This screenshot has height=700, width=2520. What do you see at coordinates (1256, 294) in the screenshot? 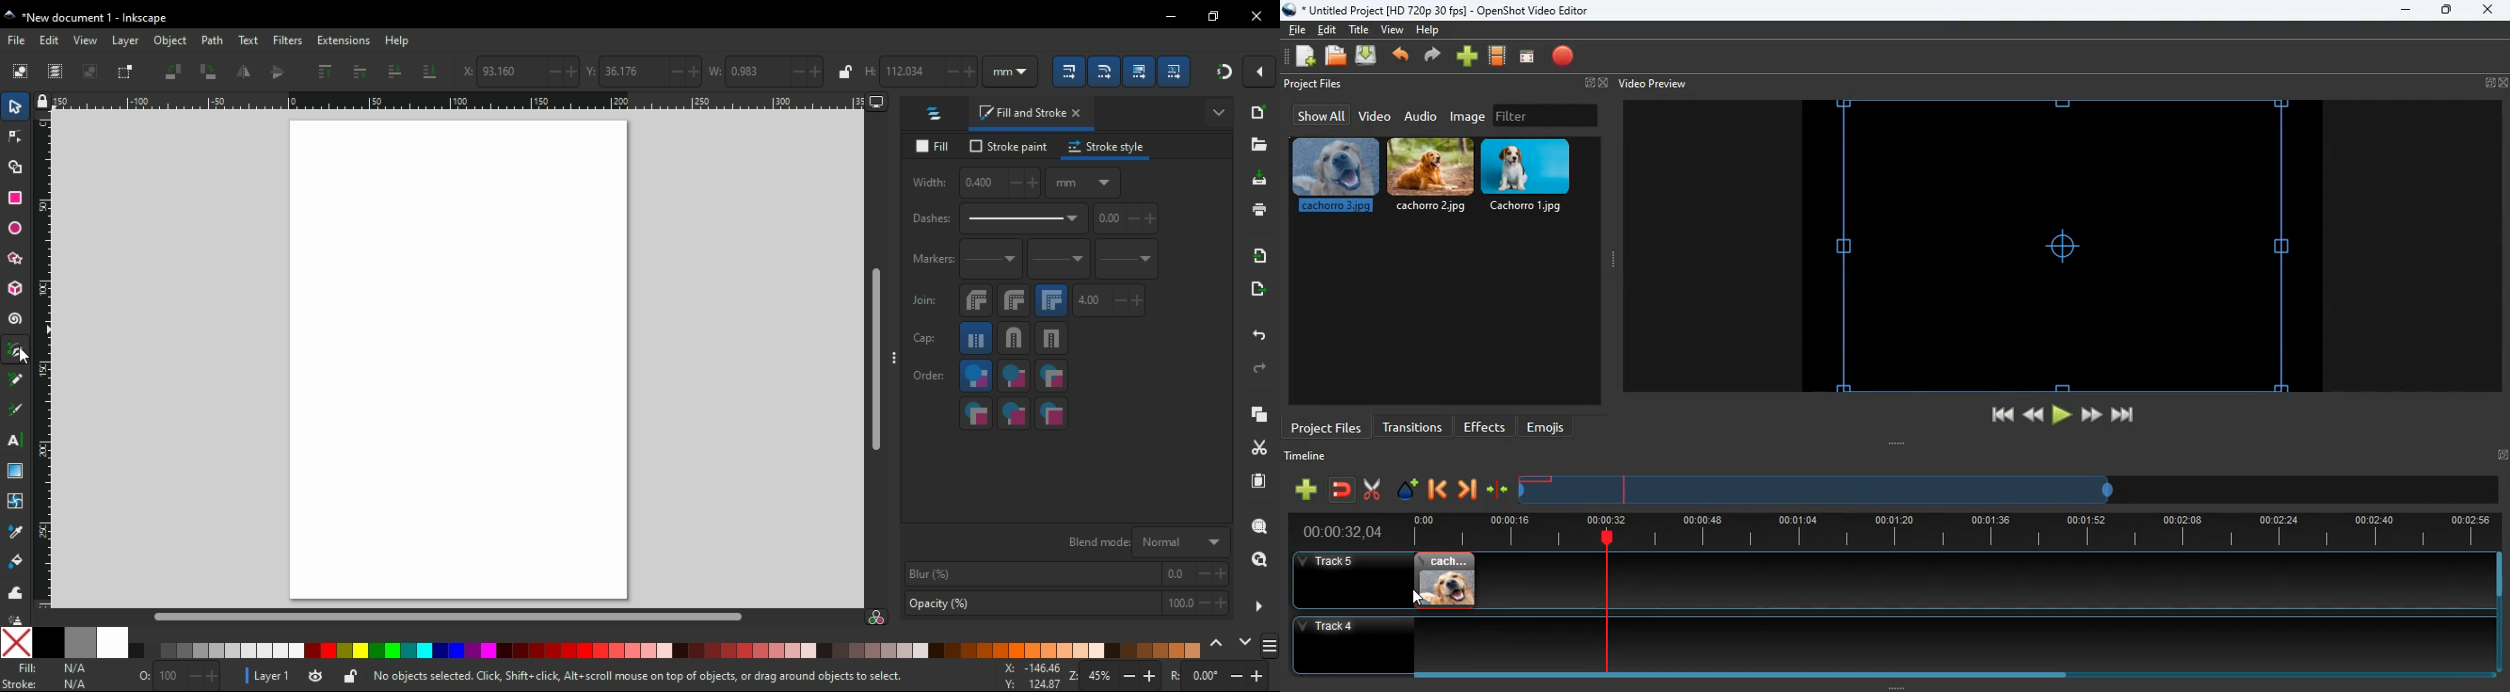
I see `open export` at bounding box center [1256, 294].